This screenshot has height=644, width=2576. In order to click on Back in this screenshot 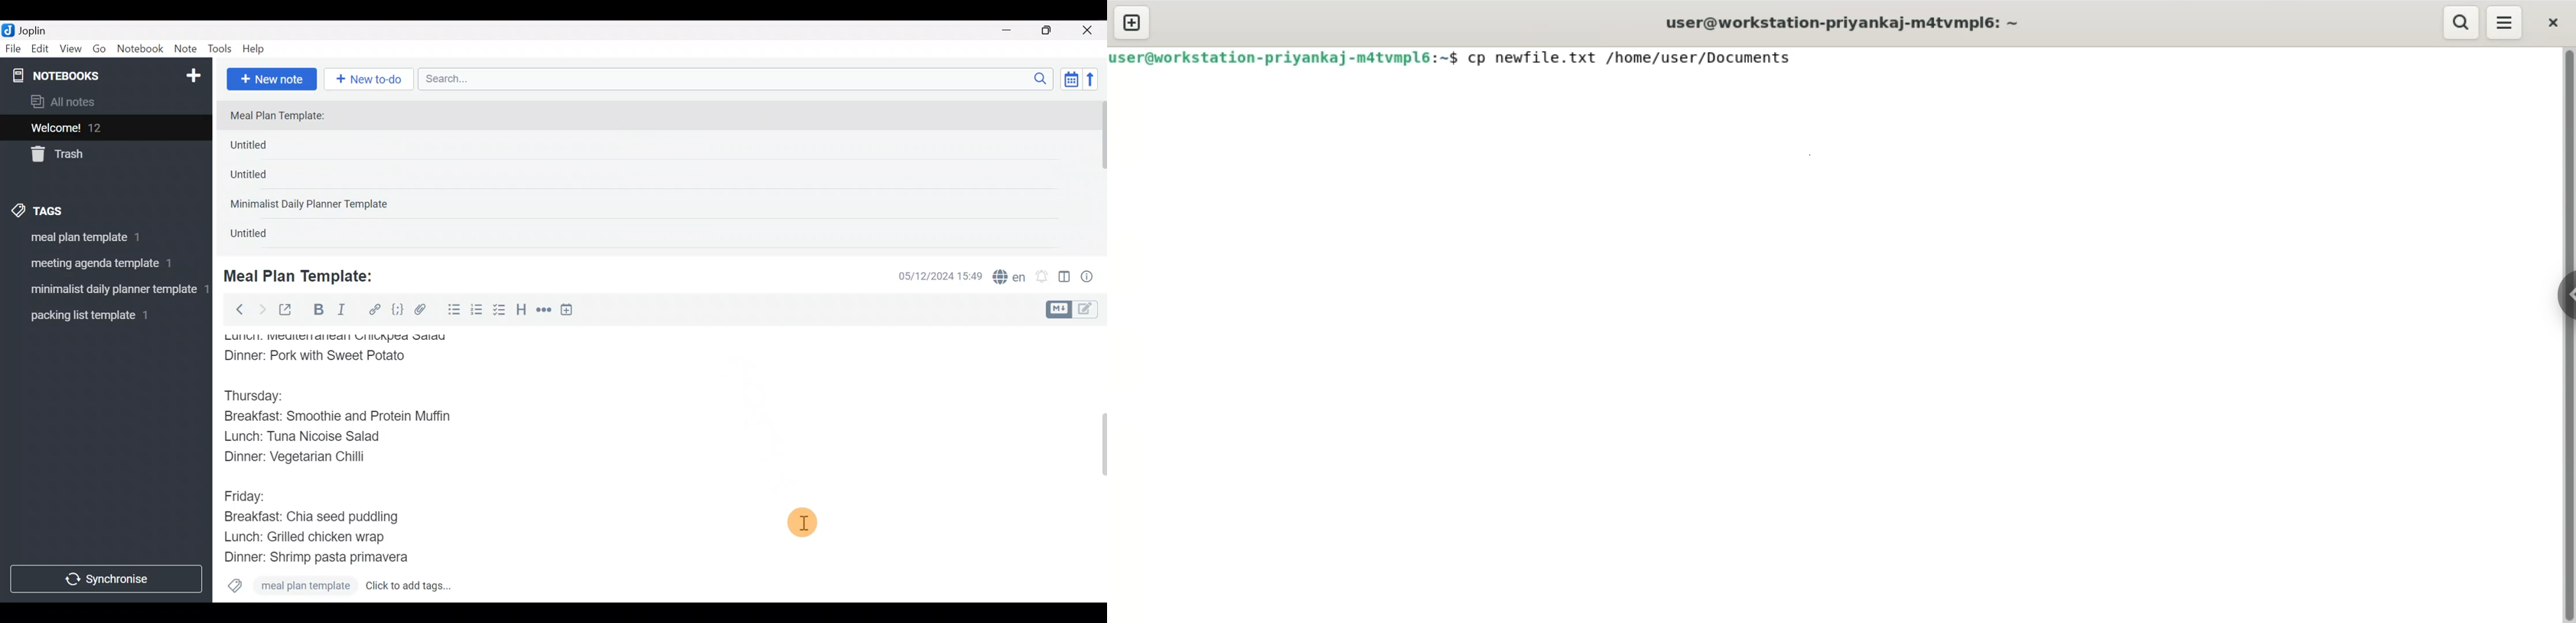, I will do `click(235, 309)`.